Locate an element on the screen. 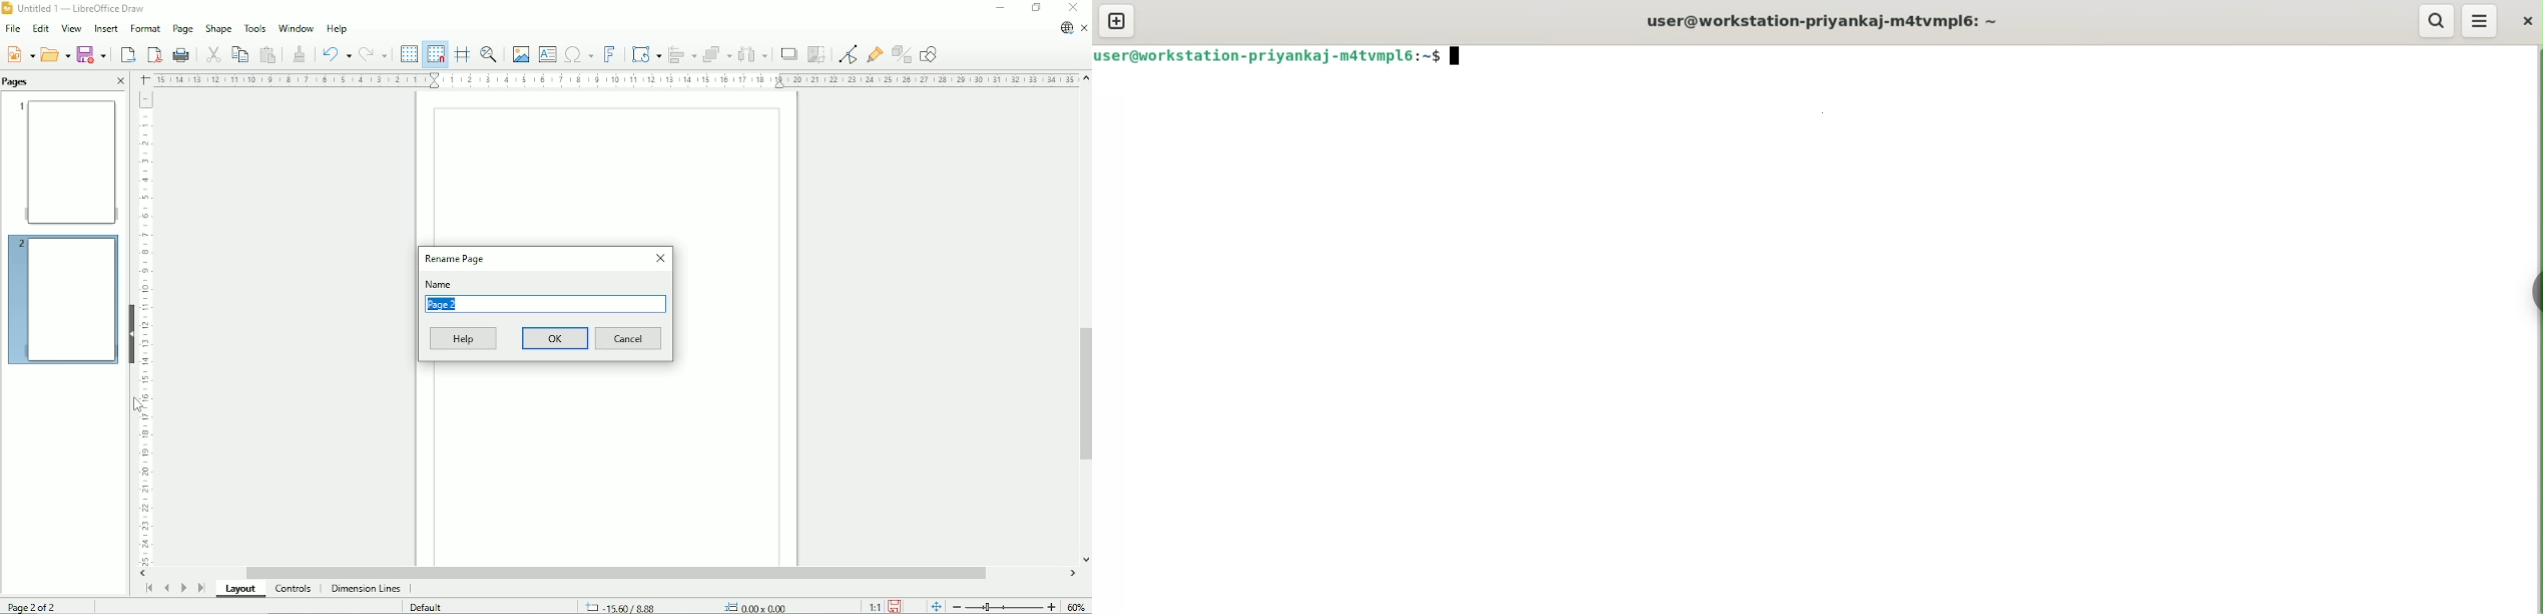 The image size is (2548, 616). Paste is located at coordinates (268, 54).